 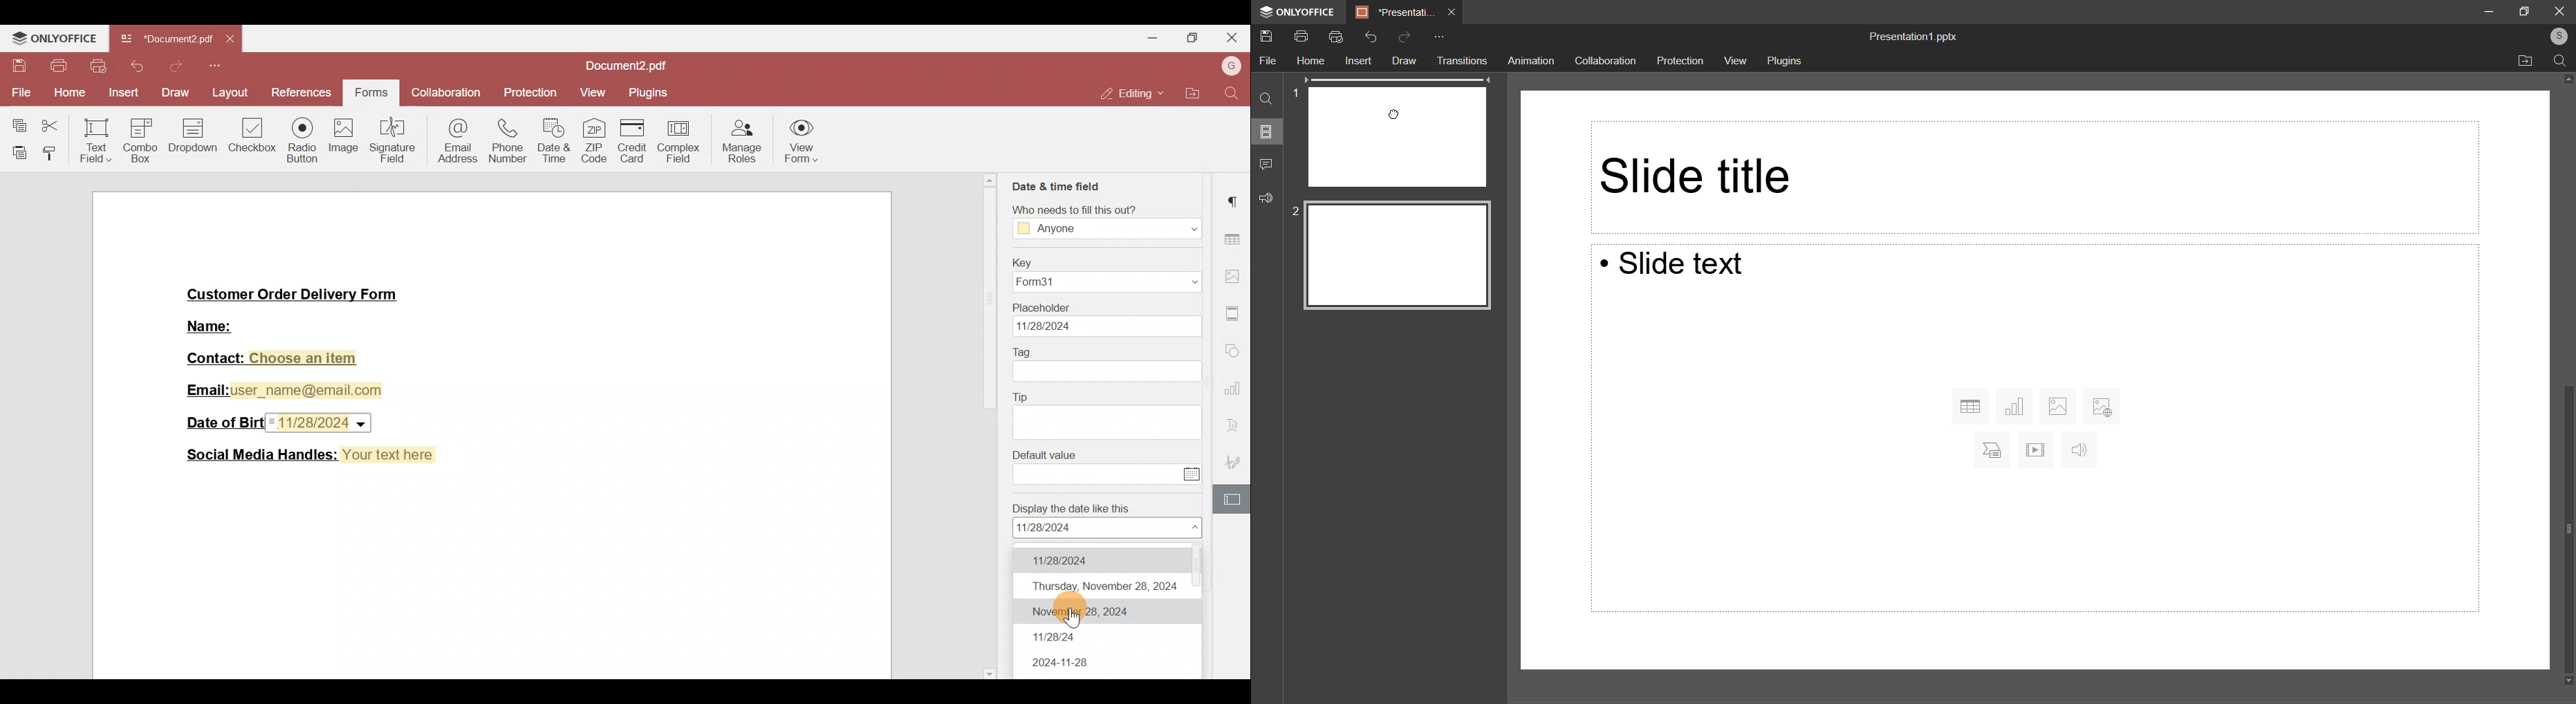 What do you see at coordinates (1109, 424) in the screenshot?
I see `tip` at bounding box center [1109, 424].